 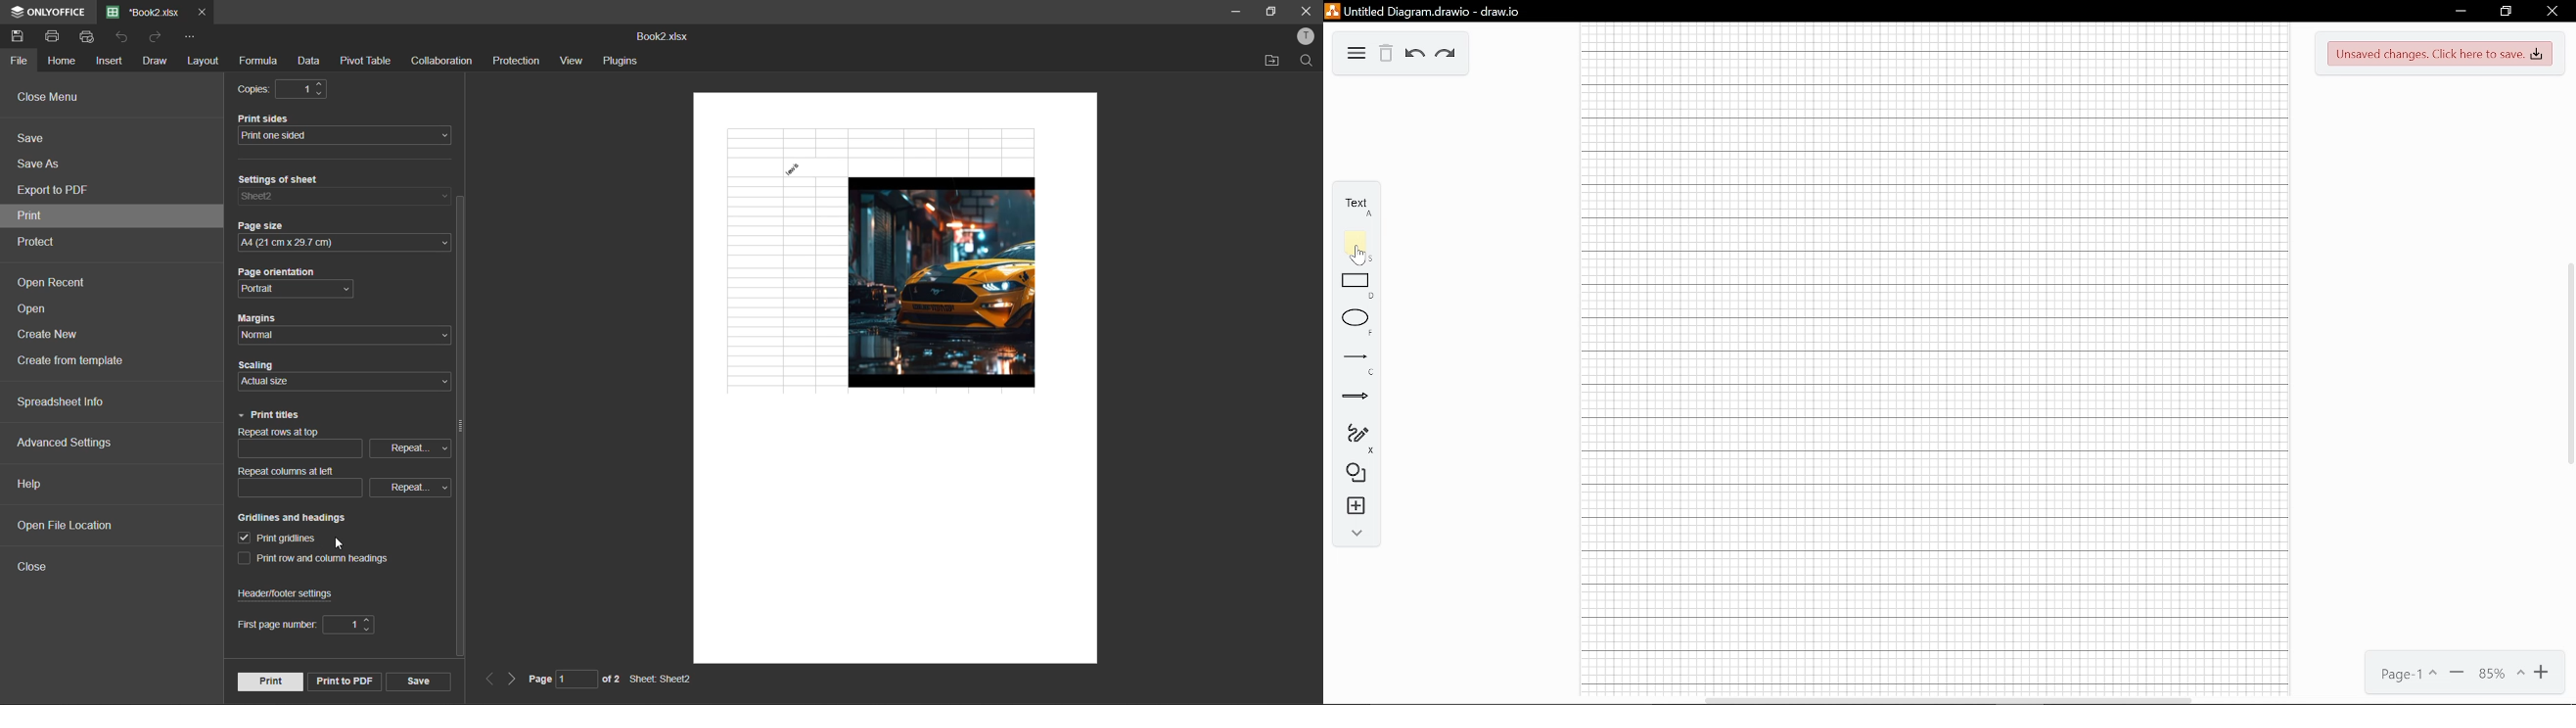 I want to click on formula, so click(x=257, y=61).